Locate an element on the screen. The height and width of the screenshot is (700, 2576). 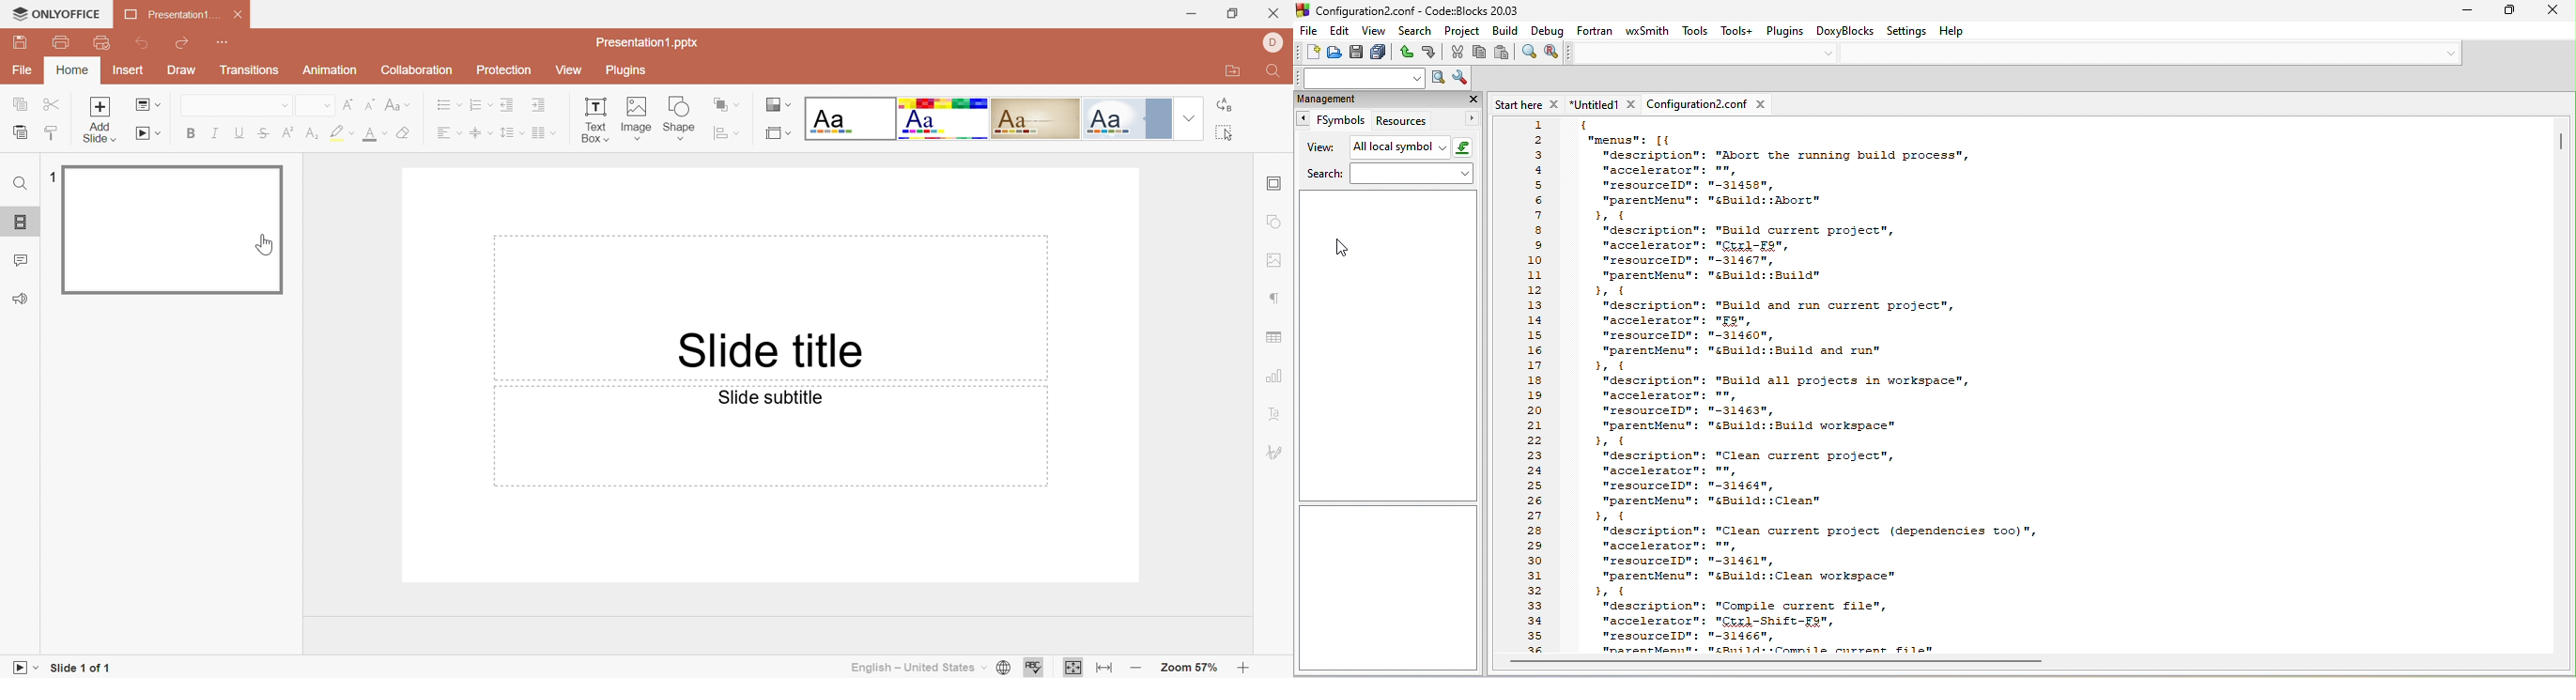
Change color theme is located at coordinates (772, 104).